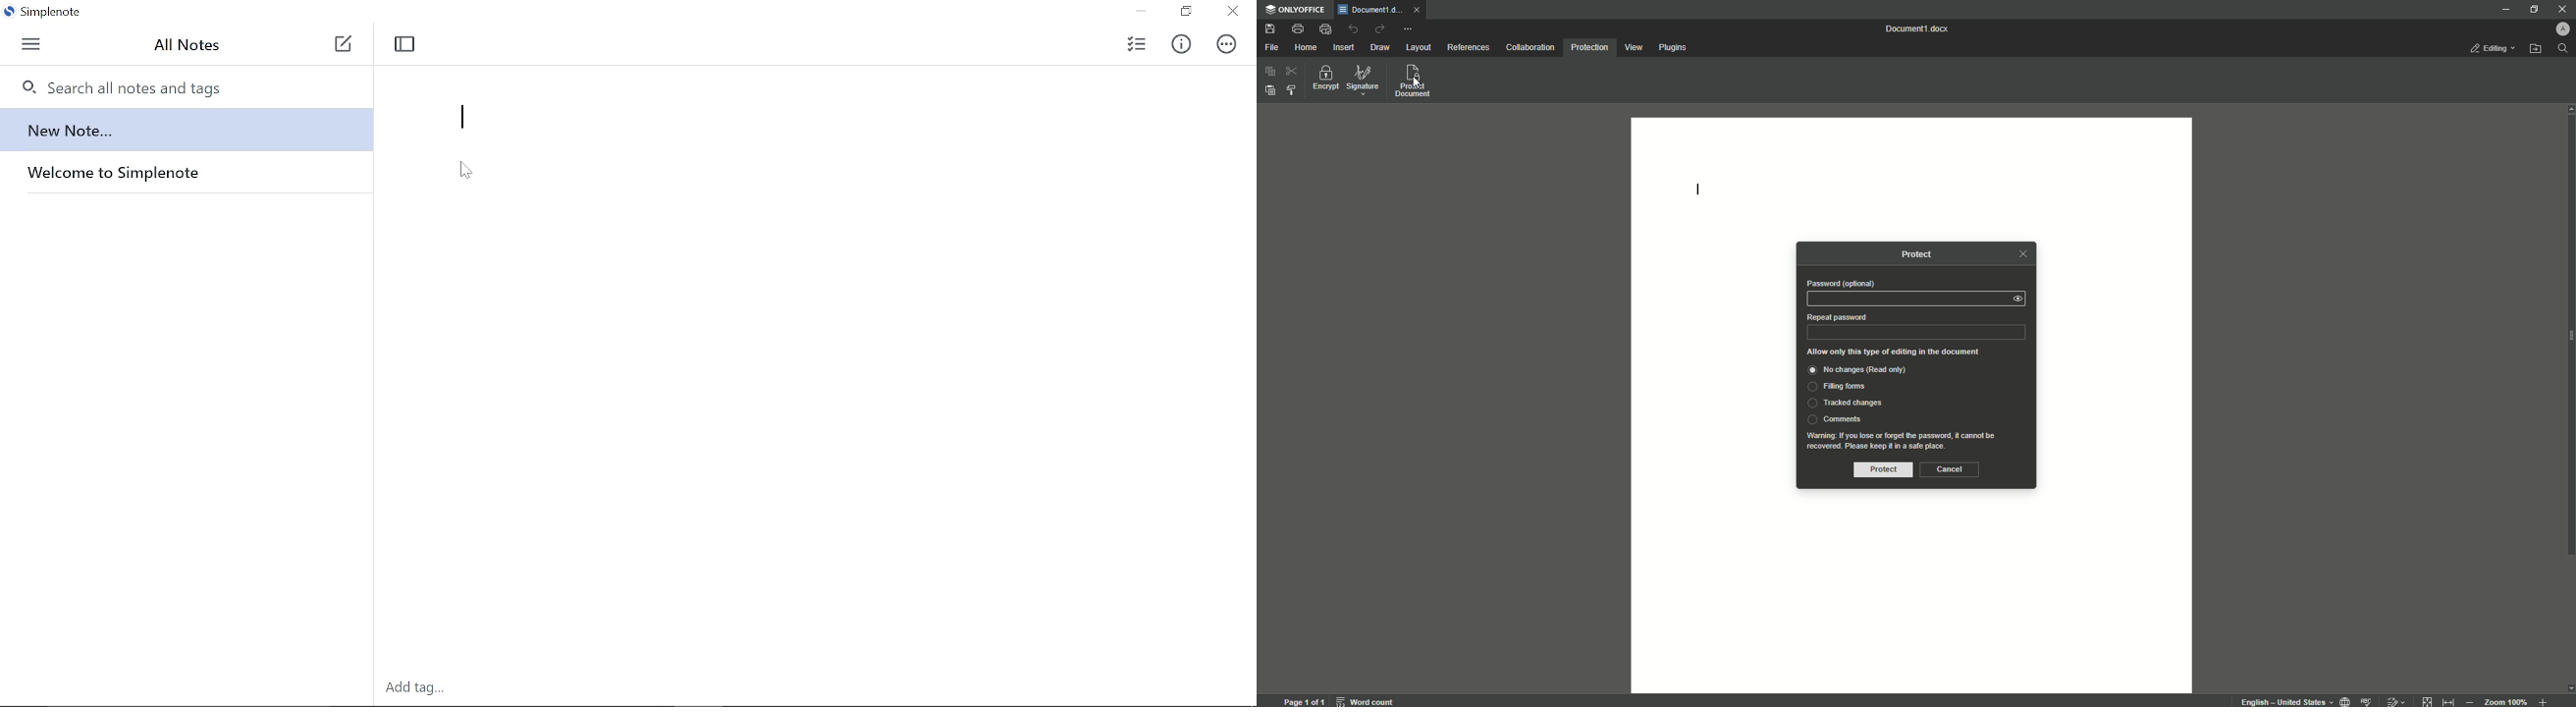 The height and width of the screenshot is (728, 2576). What do you see at coordinates (1835, 419) in the screenshot?
I see `Comments` at bounding box center [1835, 419].